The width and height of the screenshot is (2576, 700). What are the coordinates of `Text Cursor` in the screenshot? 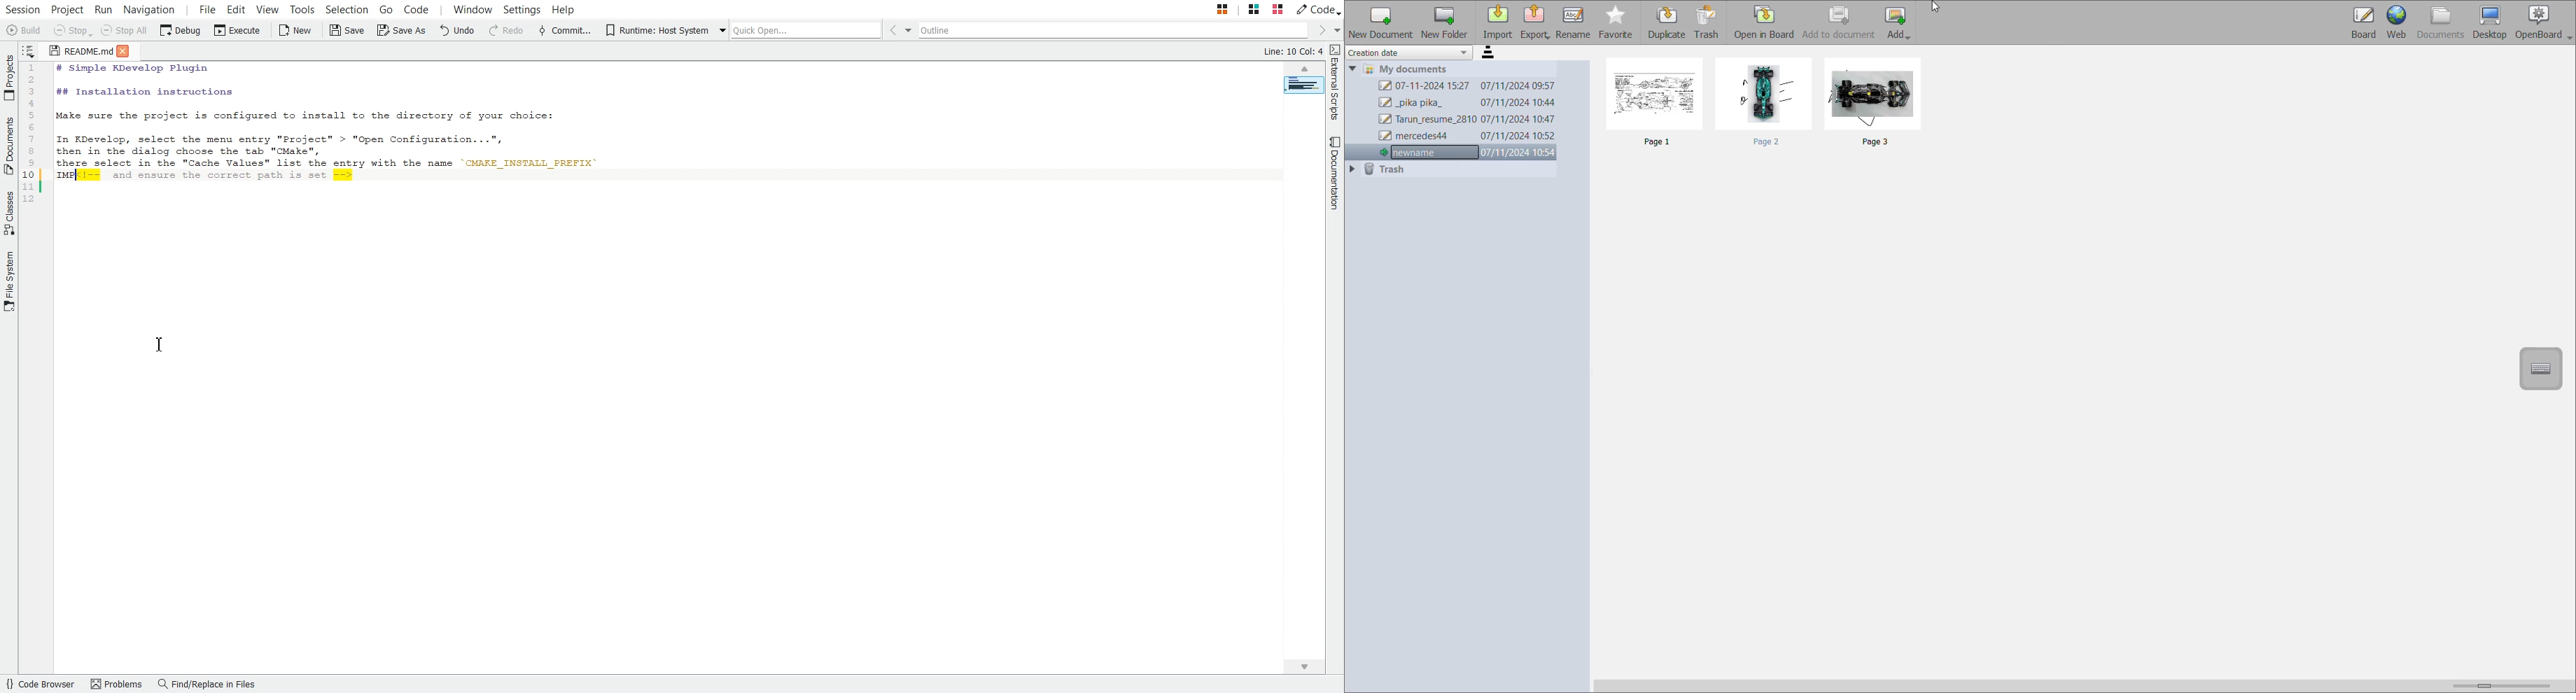 It's located at (162, 344).